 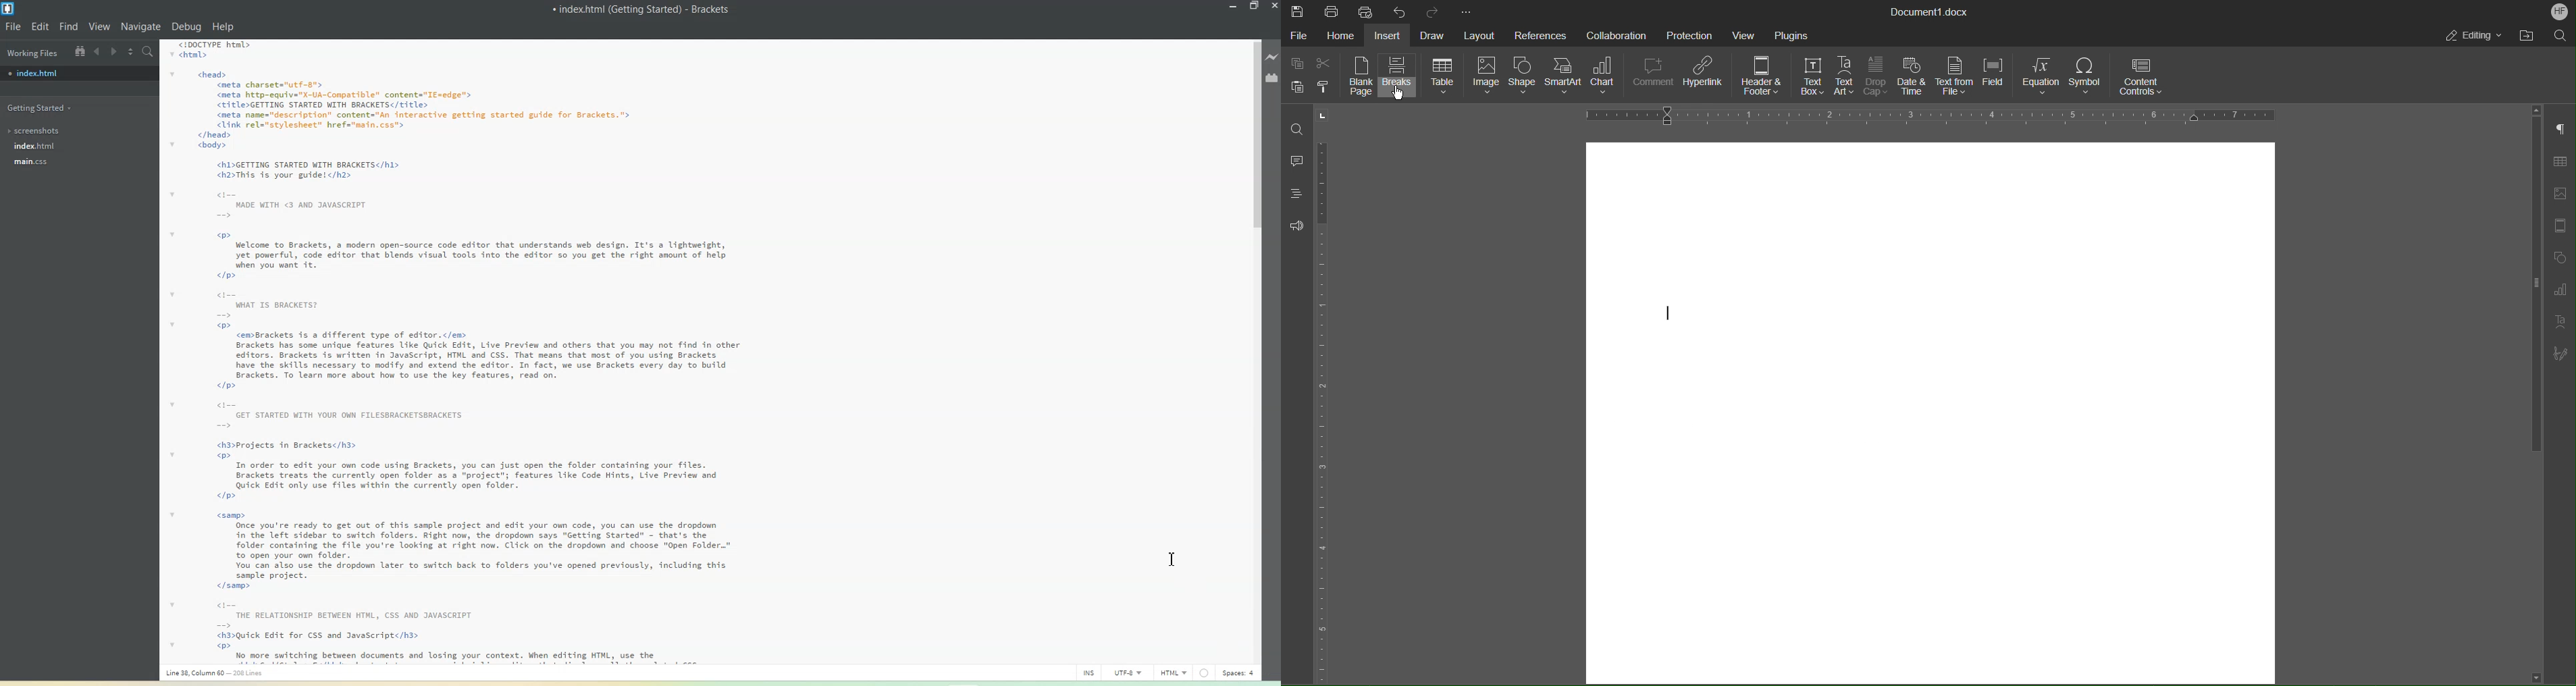 What do you see at coordinates (1876, 77) in the screenshot?
I see `Drop Cap` at bounding box center [1876, 77].